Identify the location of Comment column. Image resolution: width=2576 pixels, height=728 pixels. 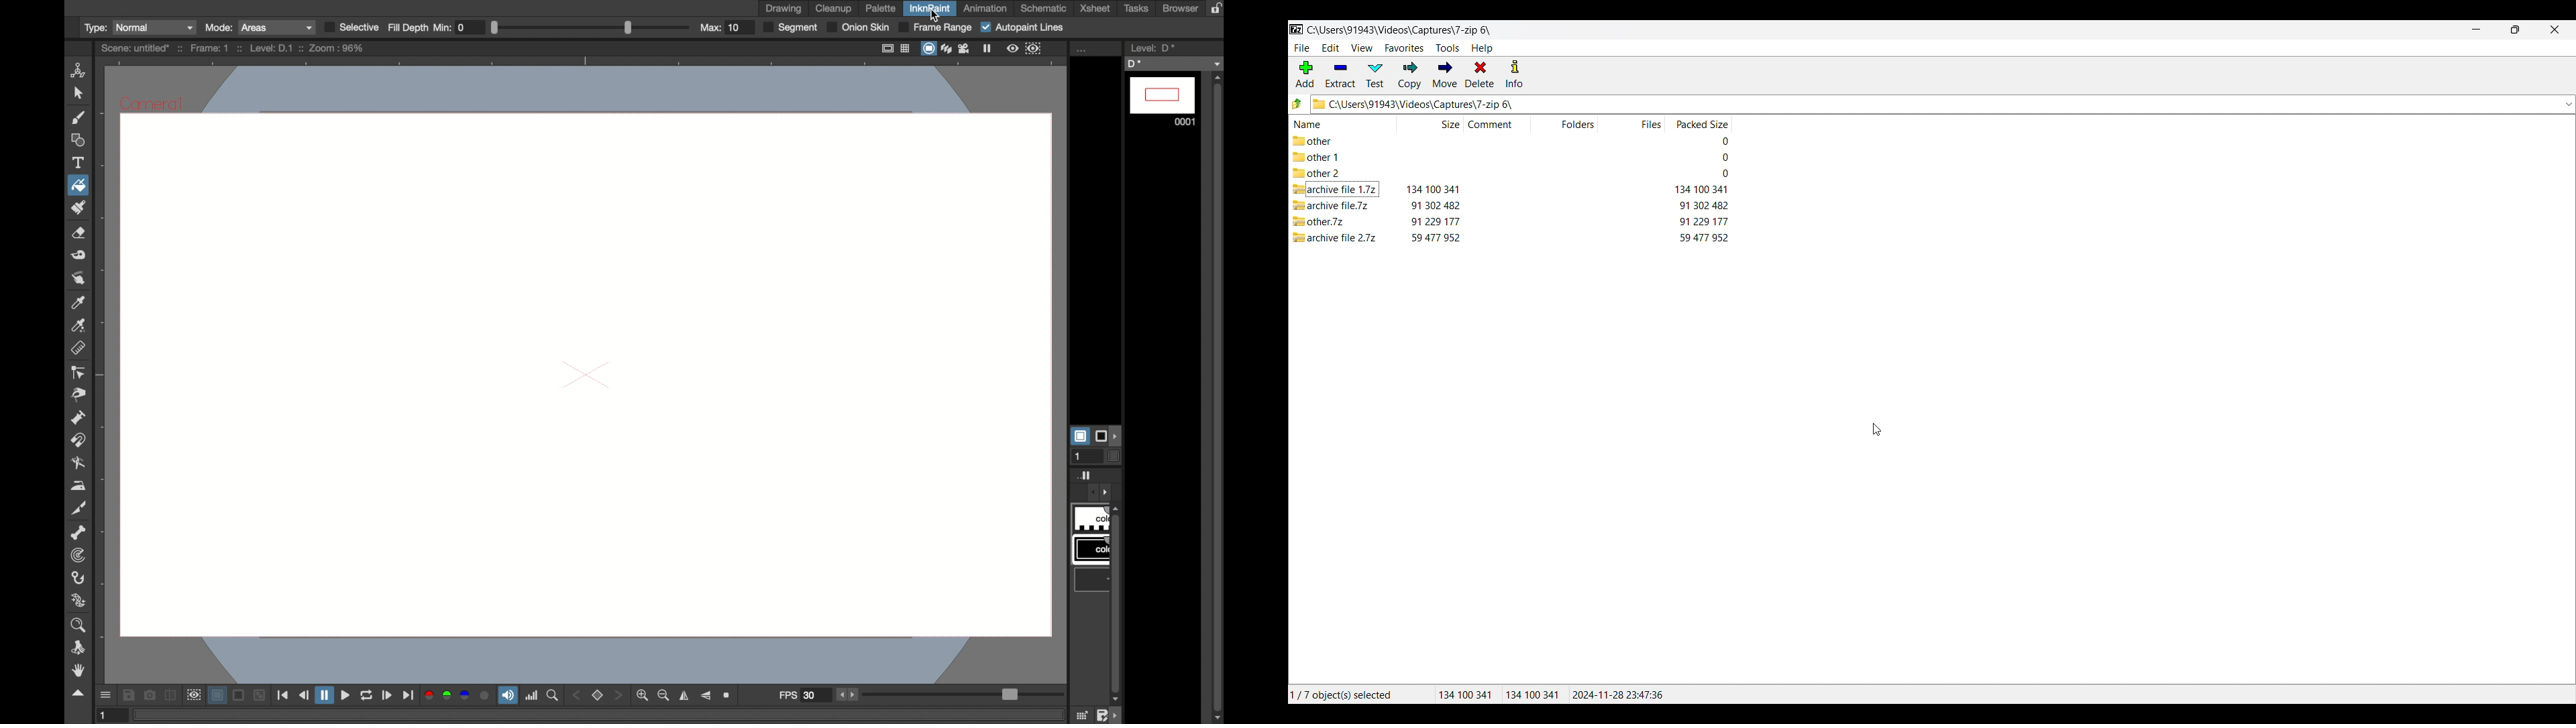
(1499, 123).